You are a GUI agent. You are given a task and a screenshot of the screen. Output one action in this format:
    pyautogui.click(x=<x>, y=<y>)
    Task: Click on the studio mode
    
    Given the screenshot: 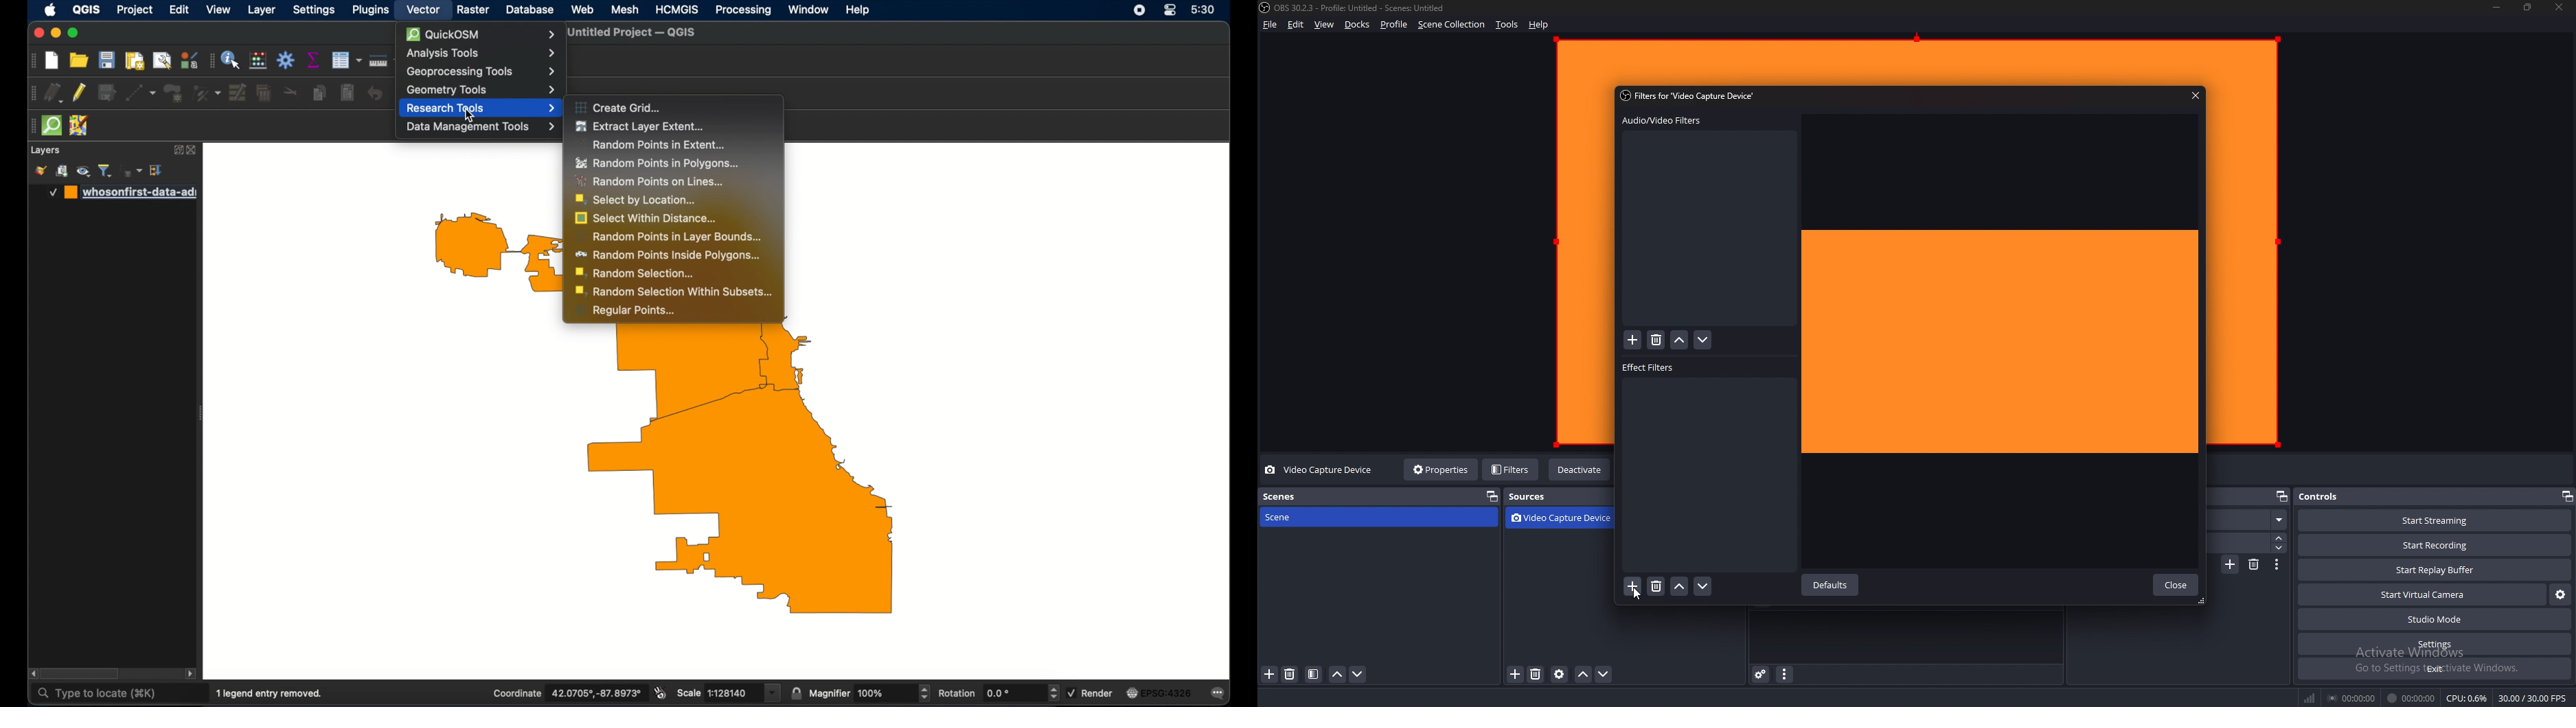 What is the action you would take?
    pyautogui.click(x=2433, y=620)
    